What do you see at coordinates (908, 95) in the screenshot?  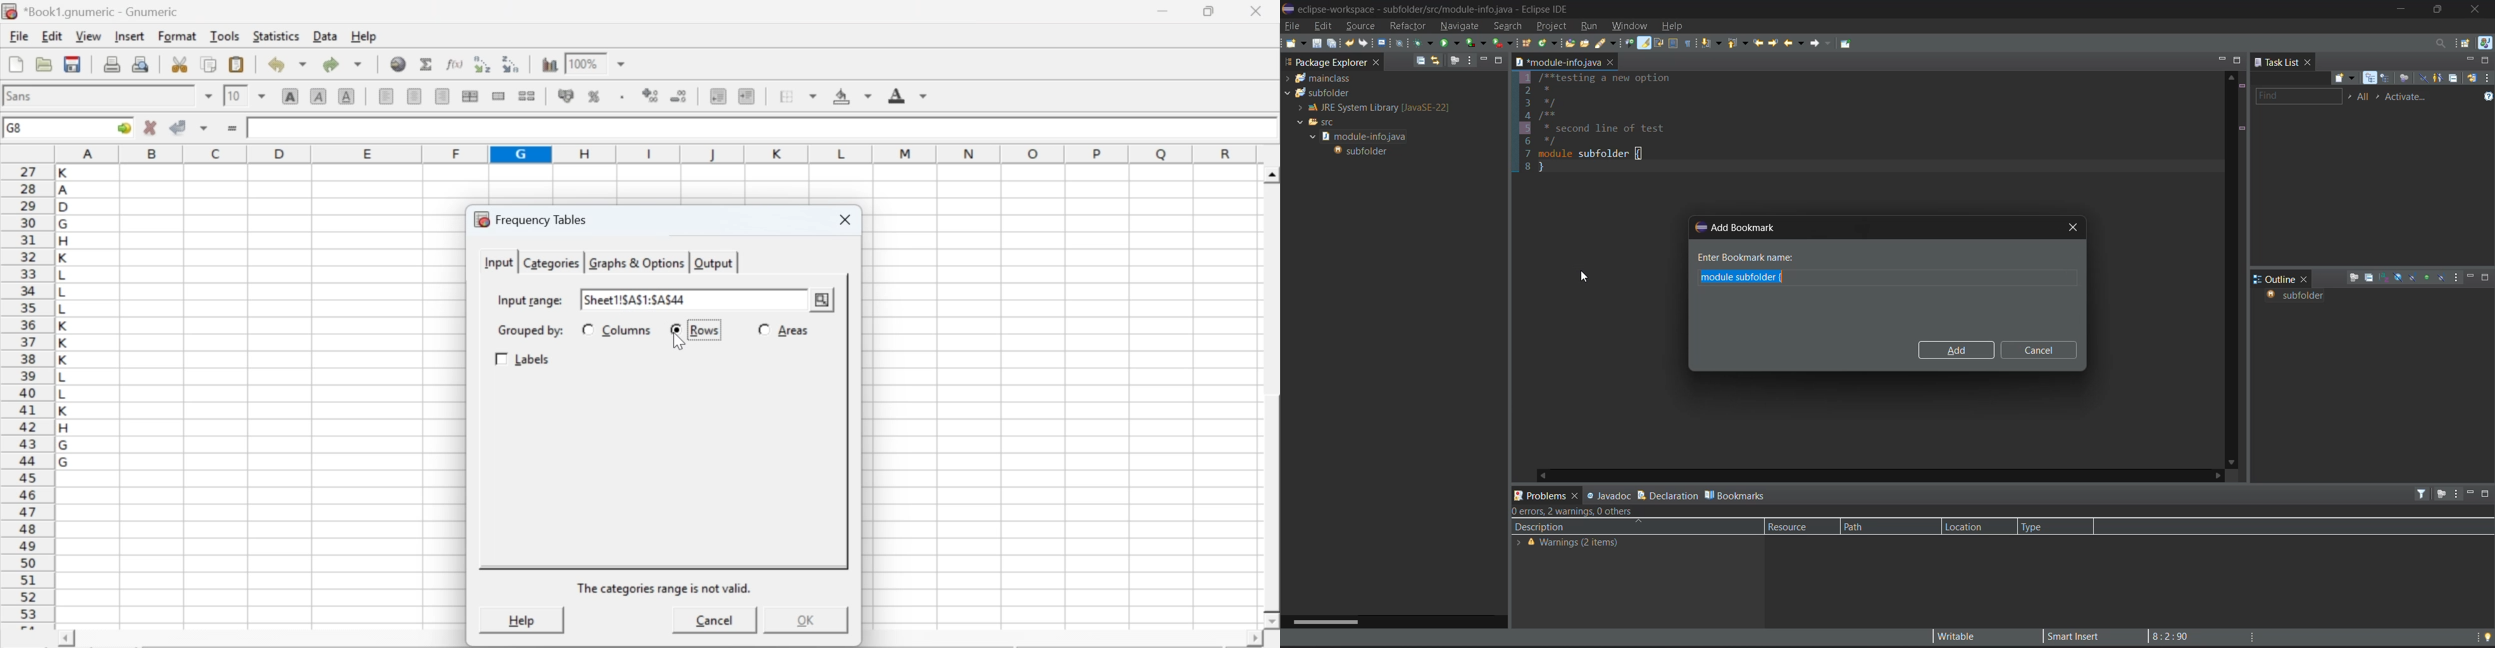 I see `foreground` at bounding box center [908, 95].